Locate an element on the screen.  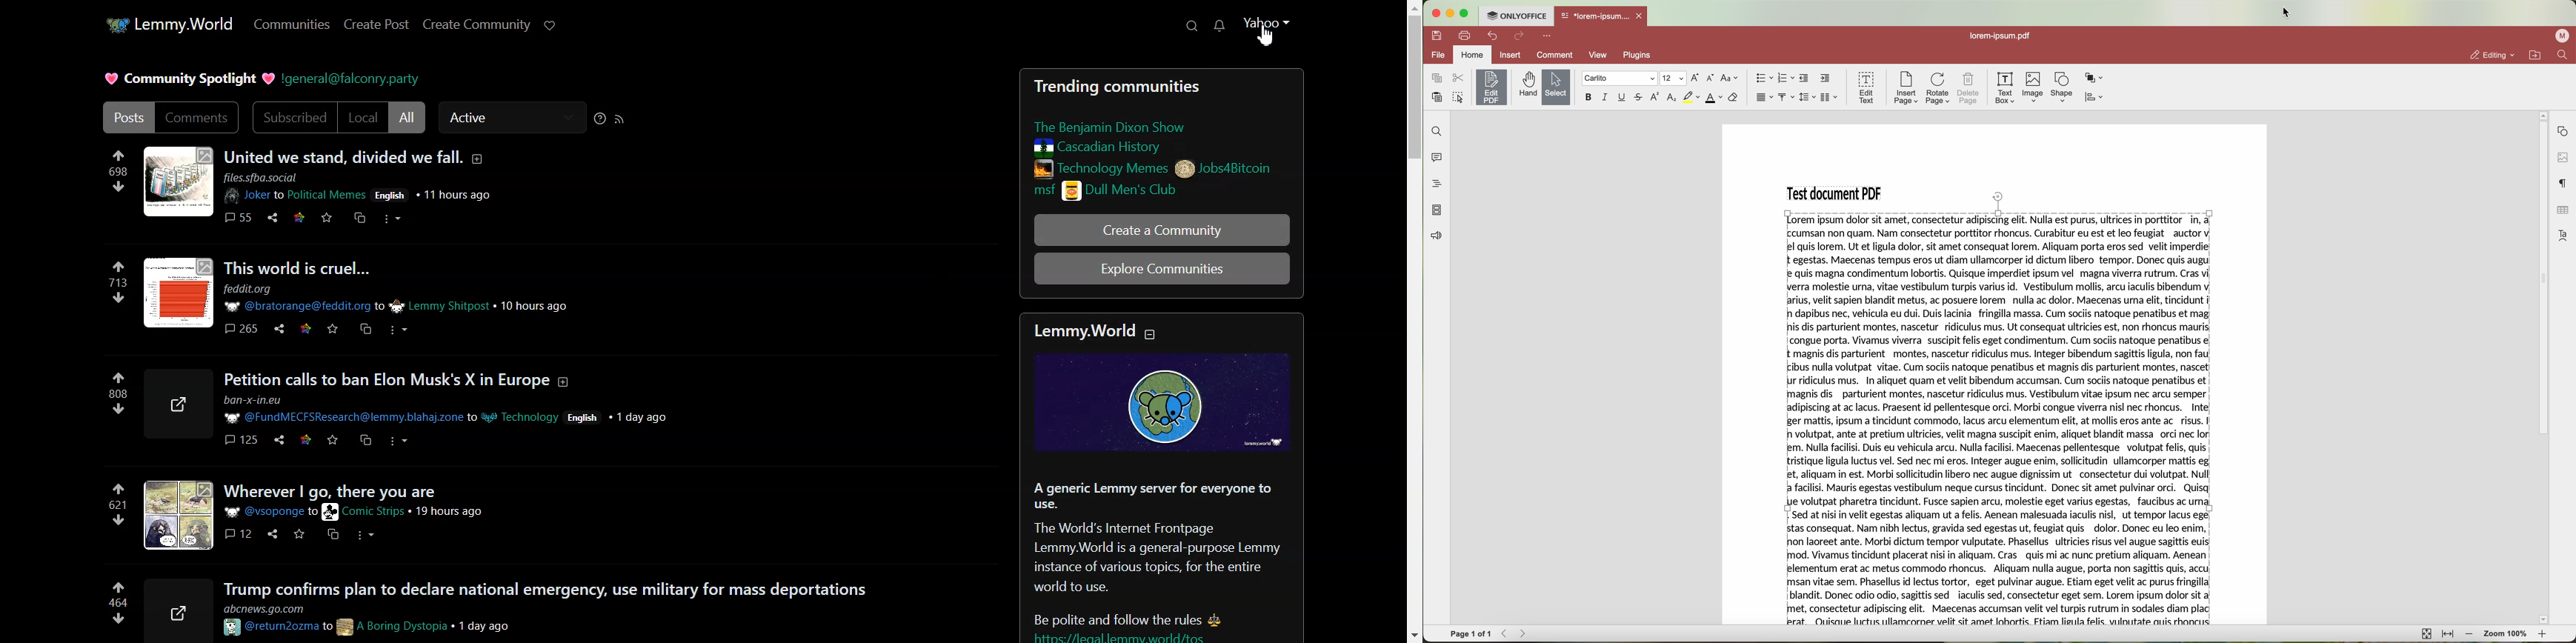
edit text is located at coordinates (1867, 88).